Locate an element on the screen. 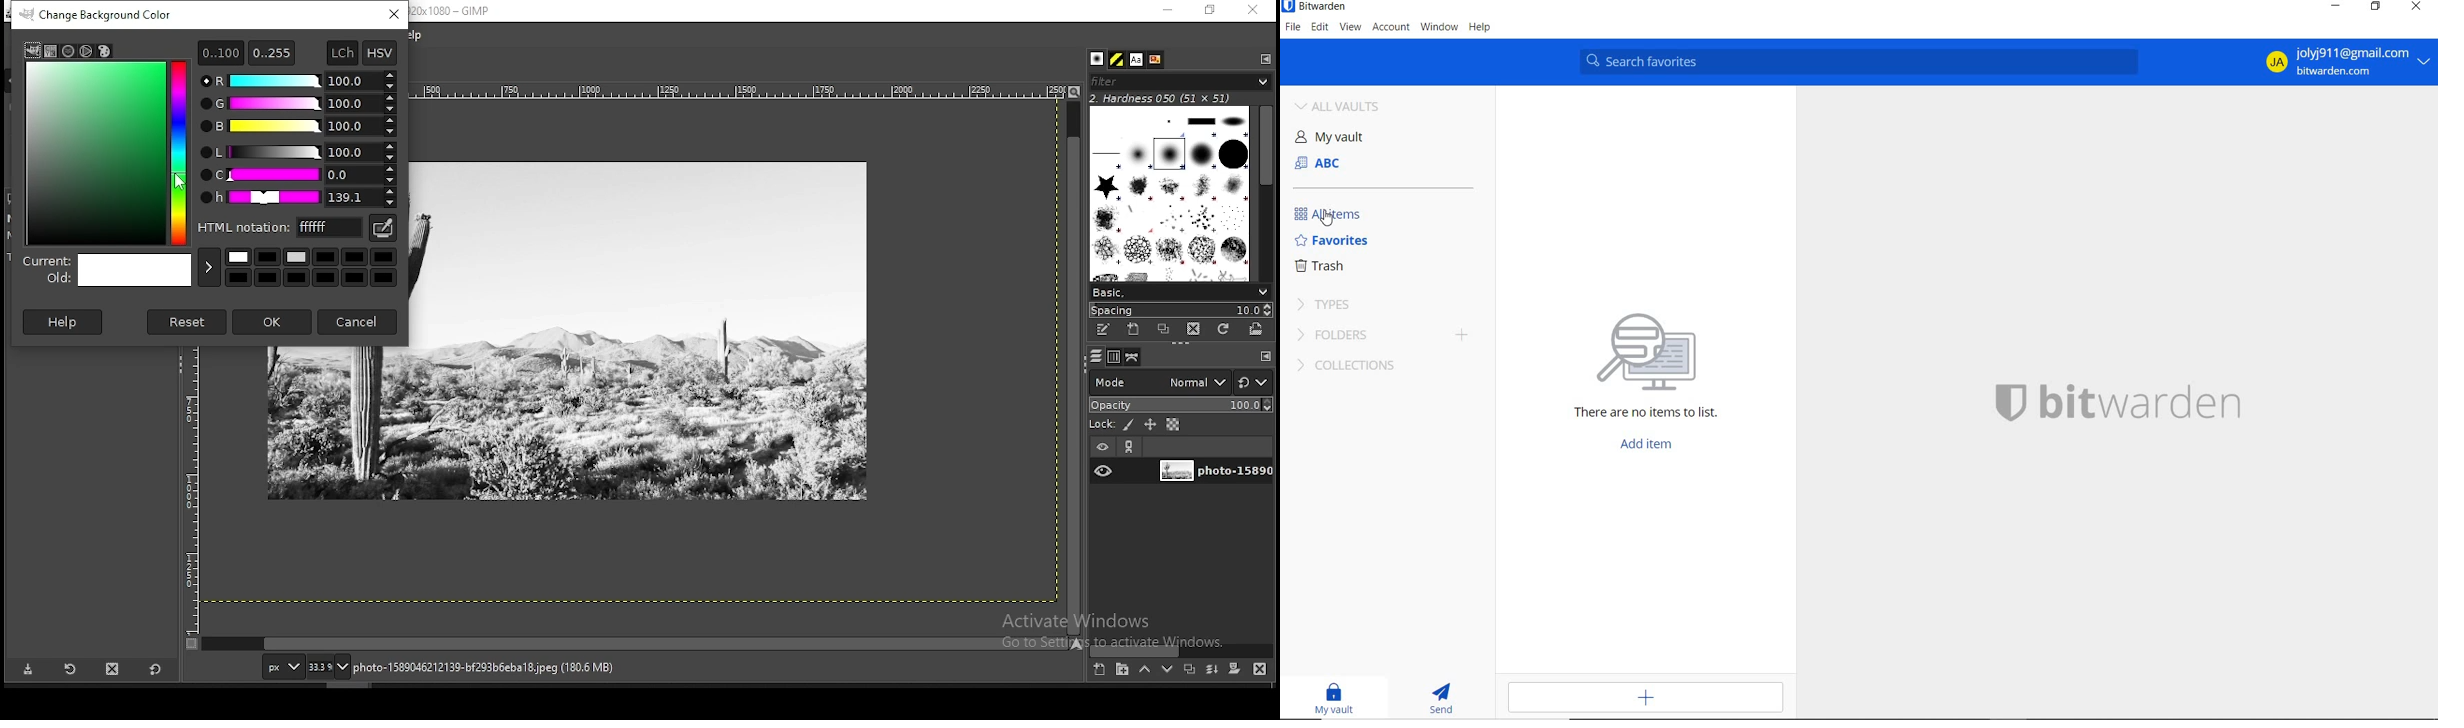 The image size is (2464, 728). ALL VAULTS is located at coordinates (1349, 104).